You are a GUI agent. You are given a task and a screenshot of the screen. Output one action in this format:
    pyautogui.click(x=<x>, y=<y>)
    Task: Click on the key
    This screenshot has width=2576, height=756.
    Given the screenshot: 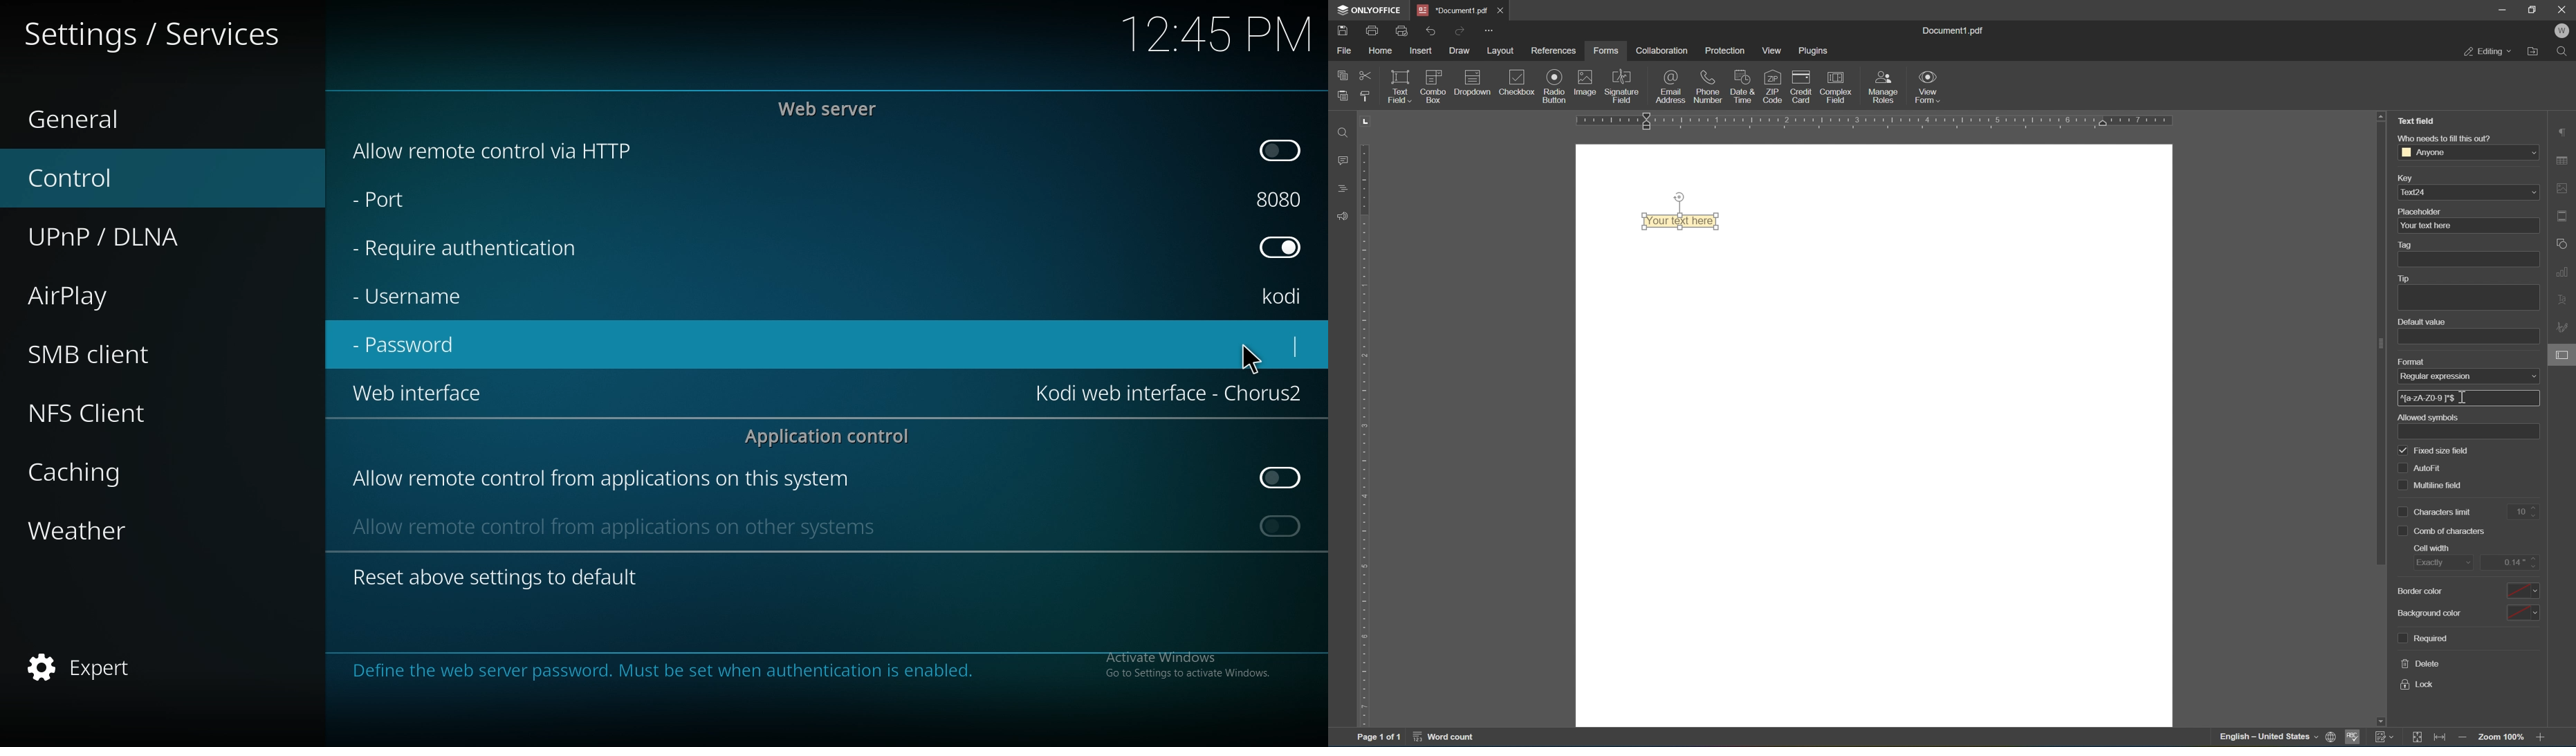 What is the action you would take?
    pyautogui.click(x=2404, y=179)
    